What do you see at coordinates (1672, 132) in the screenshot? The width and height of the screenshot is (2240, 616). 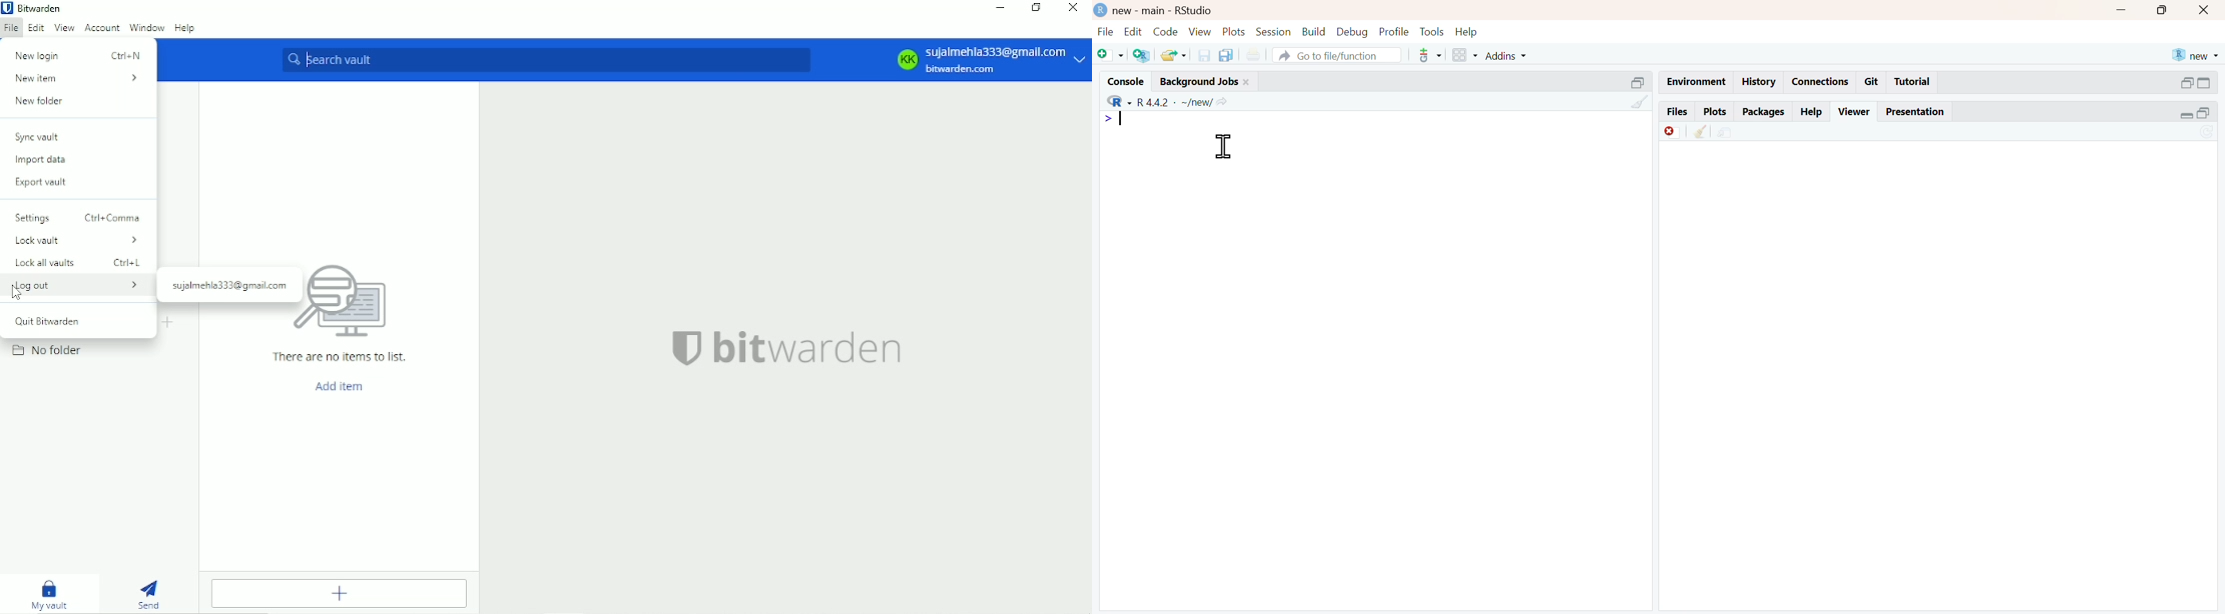 I see `Discard ` at bounding box center [1672, 132].